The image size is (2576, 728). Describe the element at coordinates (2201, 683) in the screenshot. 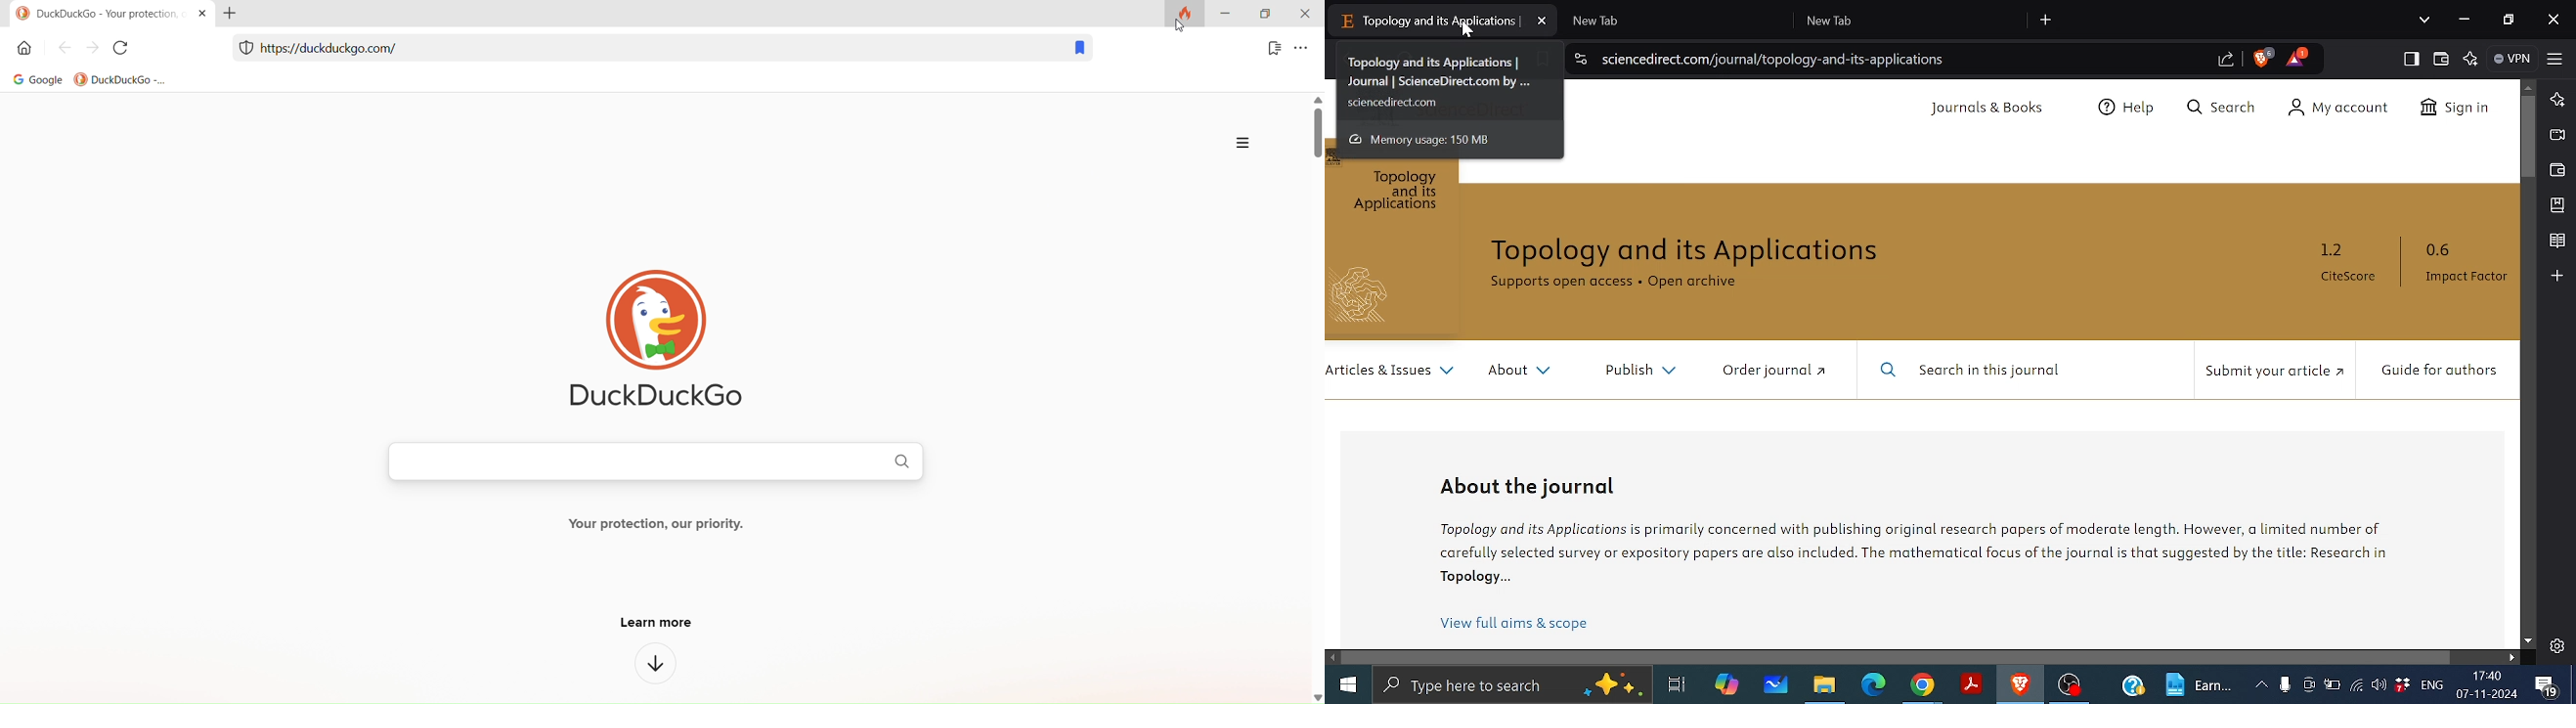

I see `New` at that location.